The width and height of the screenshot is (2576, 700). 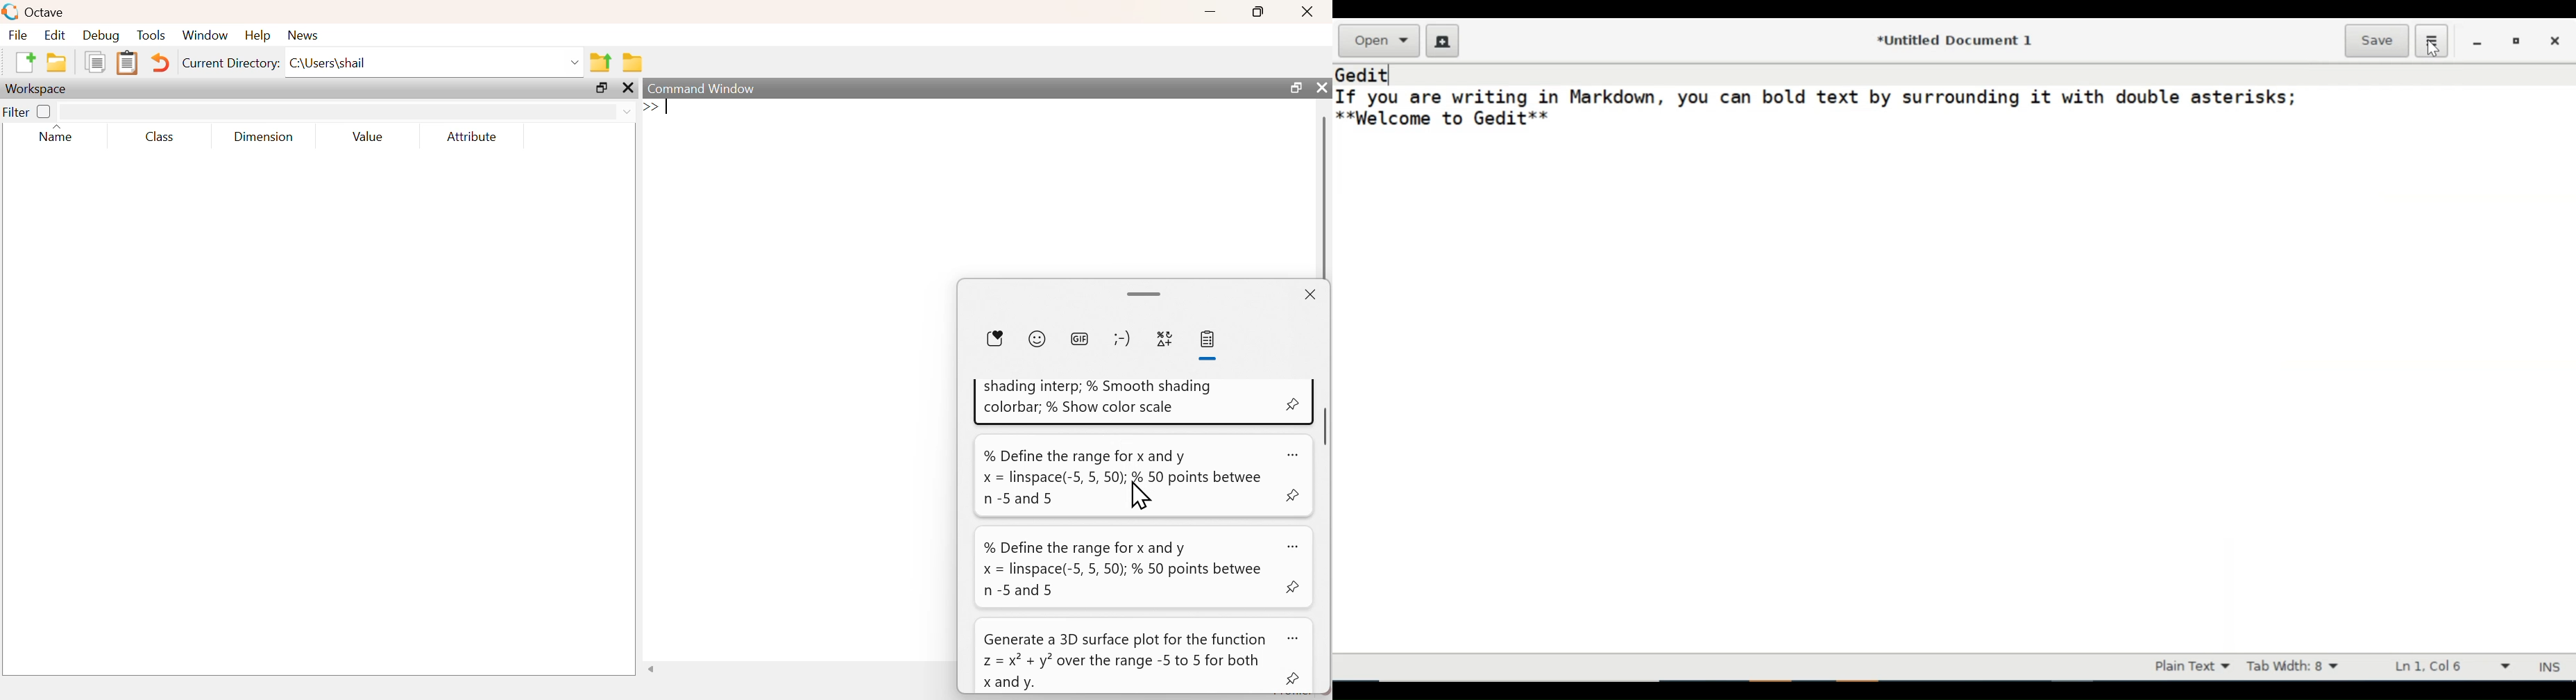 I want to click on more options, so click(x=1294, y=454).